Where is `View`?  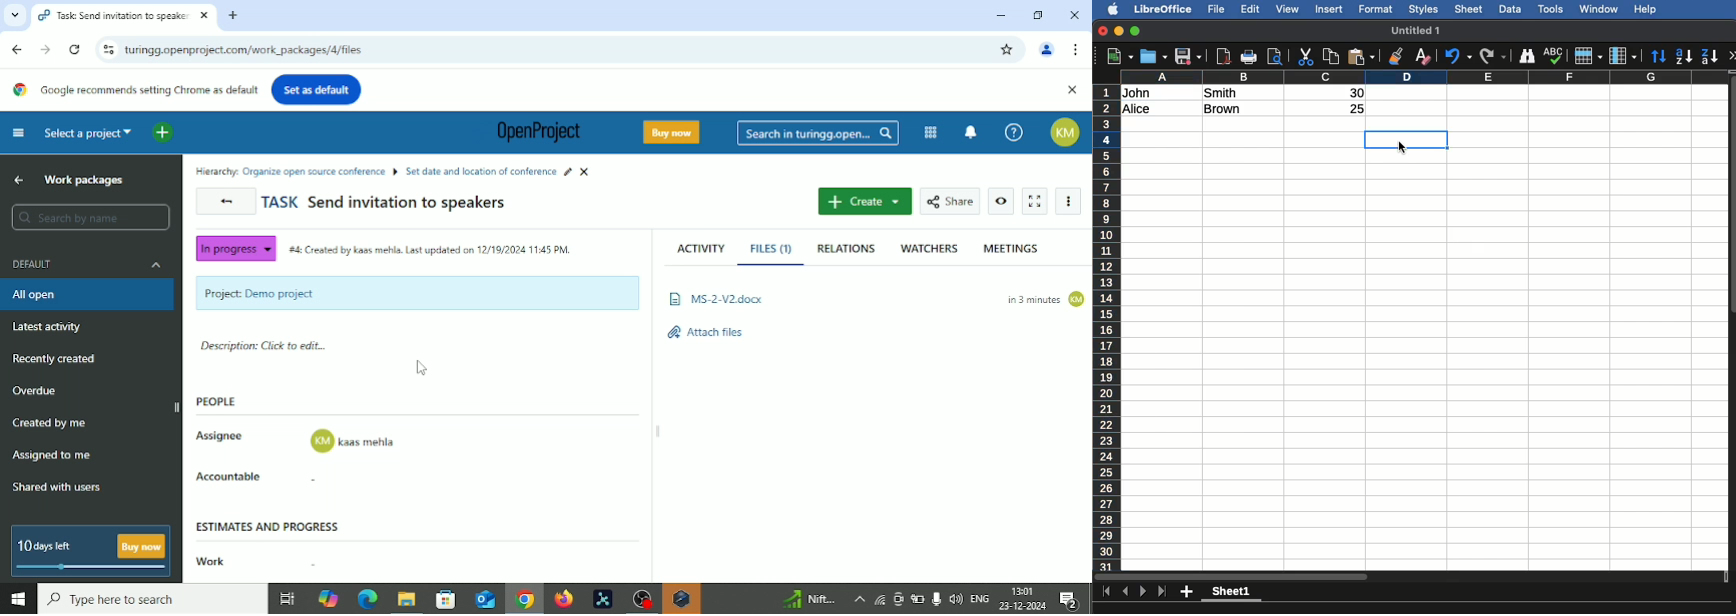 View is located at coordinates (1287, 9).